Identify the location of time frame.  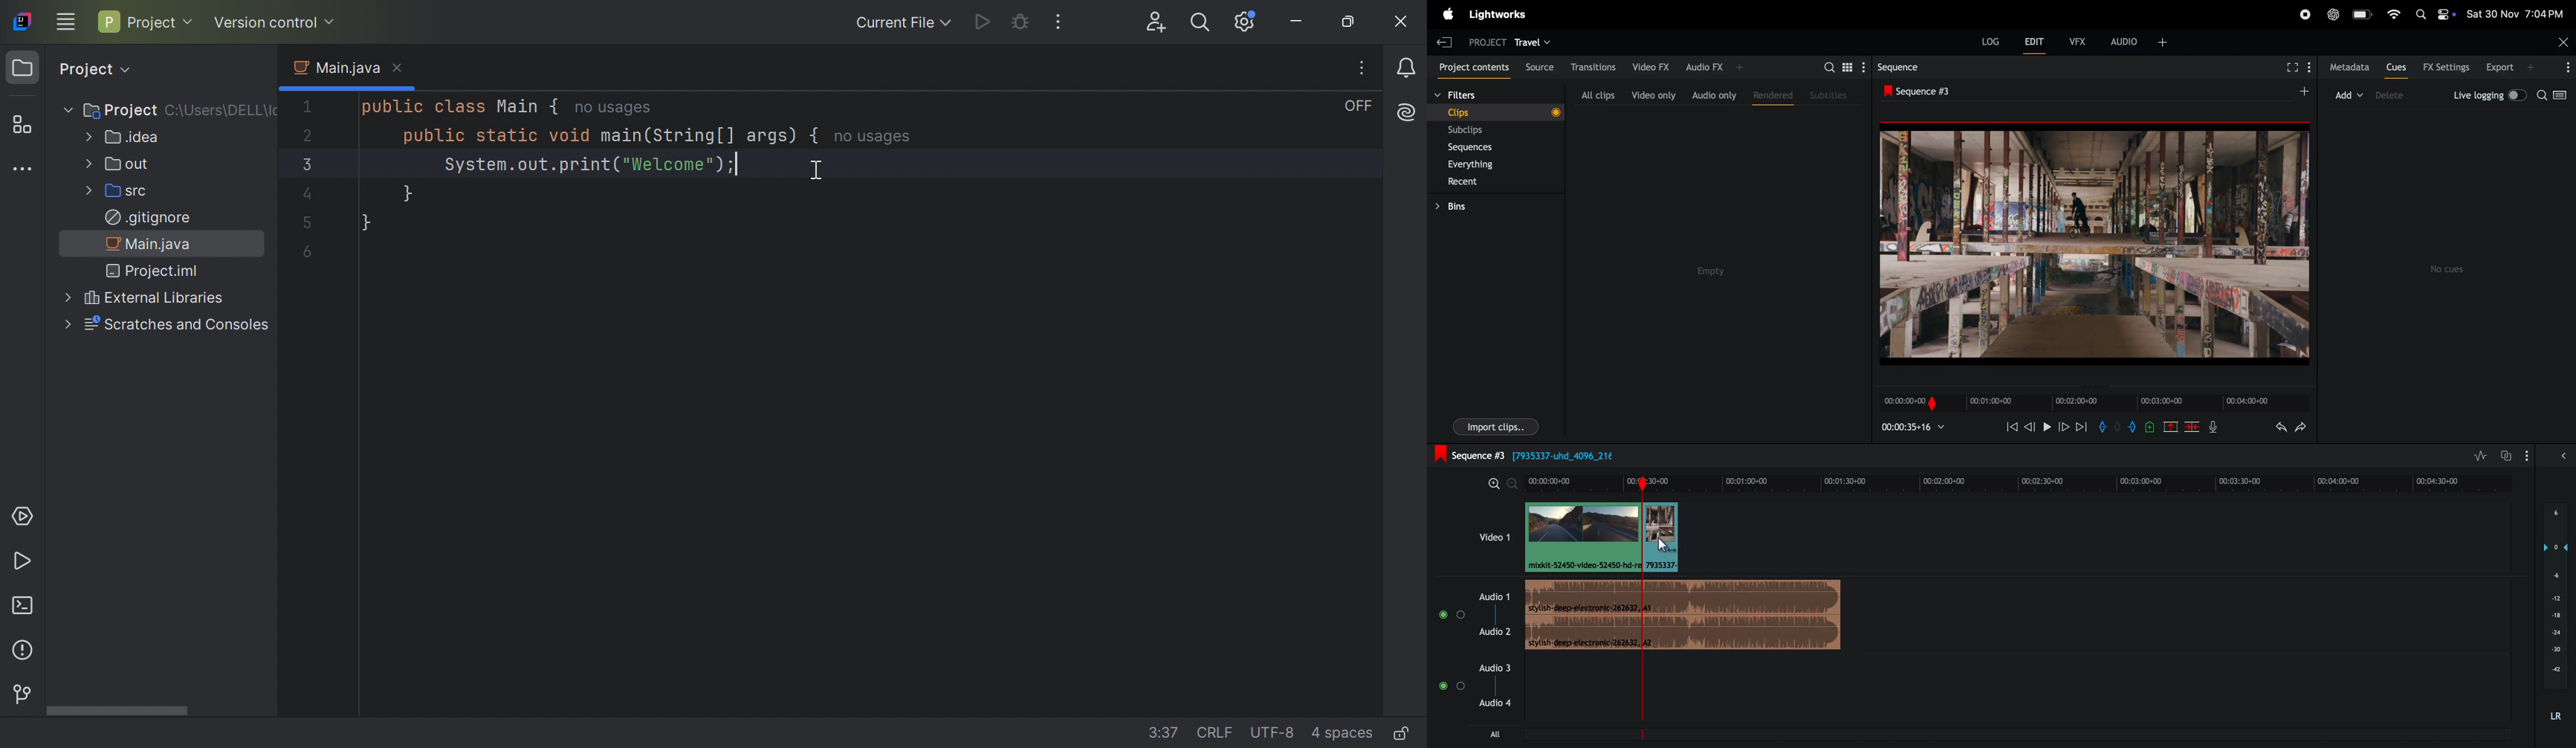
(2022, 482).